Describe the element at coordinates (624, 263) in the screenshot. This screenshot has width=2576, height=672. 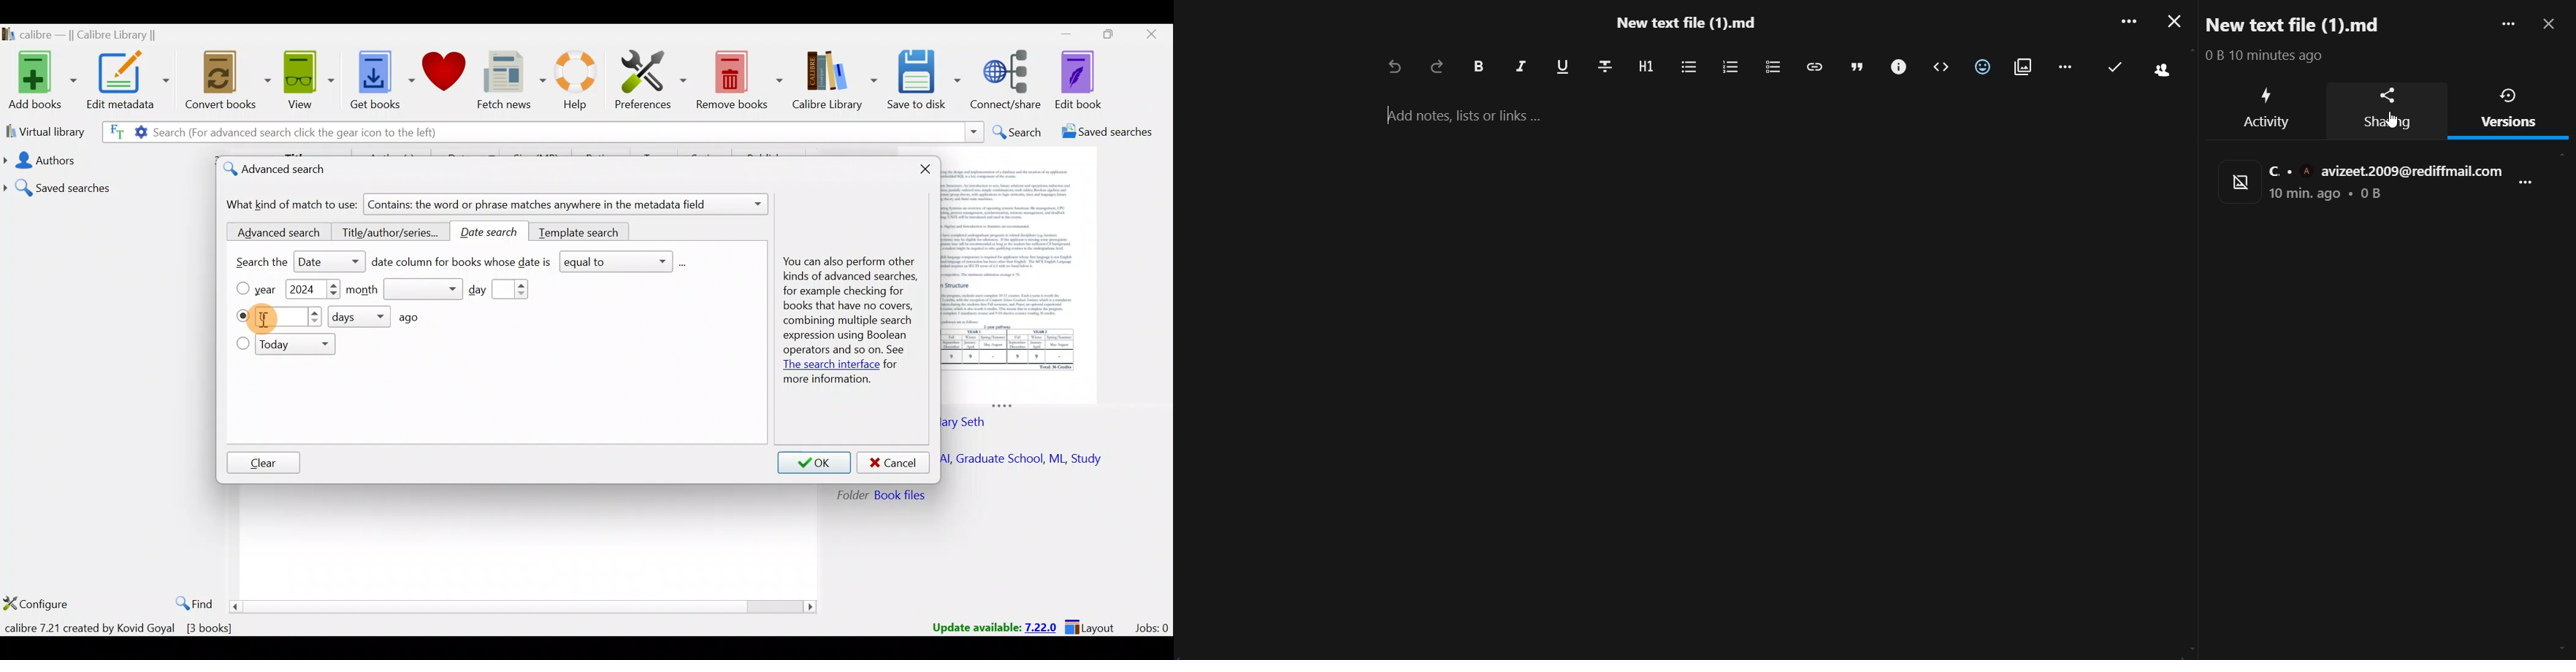
I see `equal to` at that location.